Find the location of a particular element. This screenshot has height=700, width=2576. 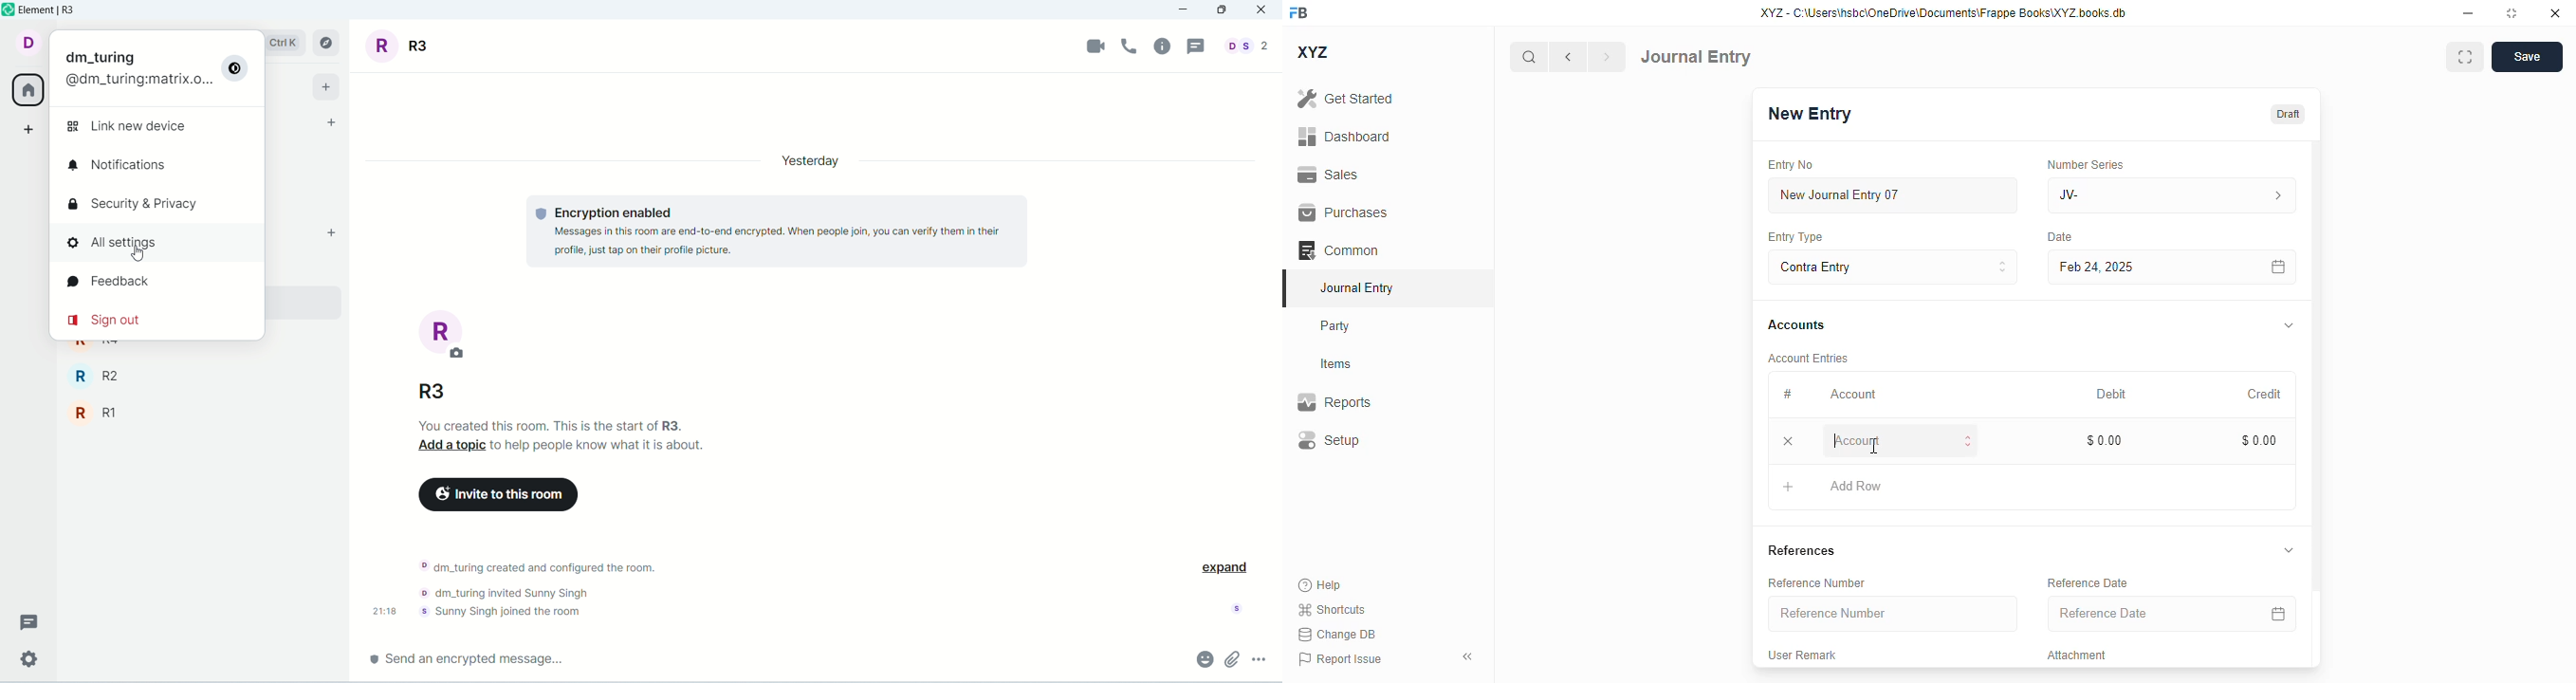

room is located at coordinates (404, 45).